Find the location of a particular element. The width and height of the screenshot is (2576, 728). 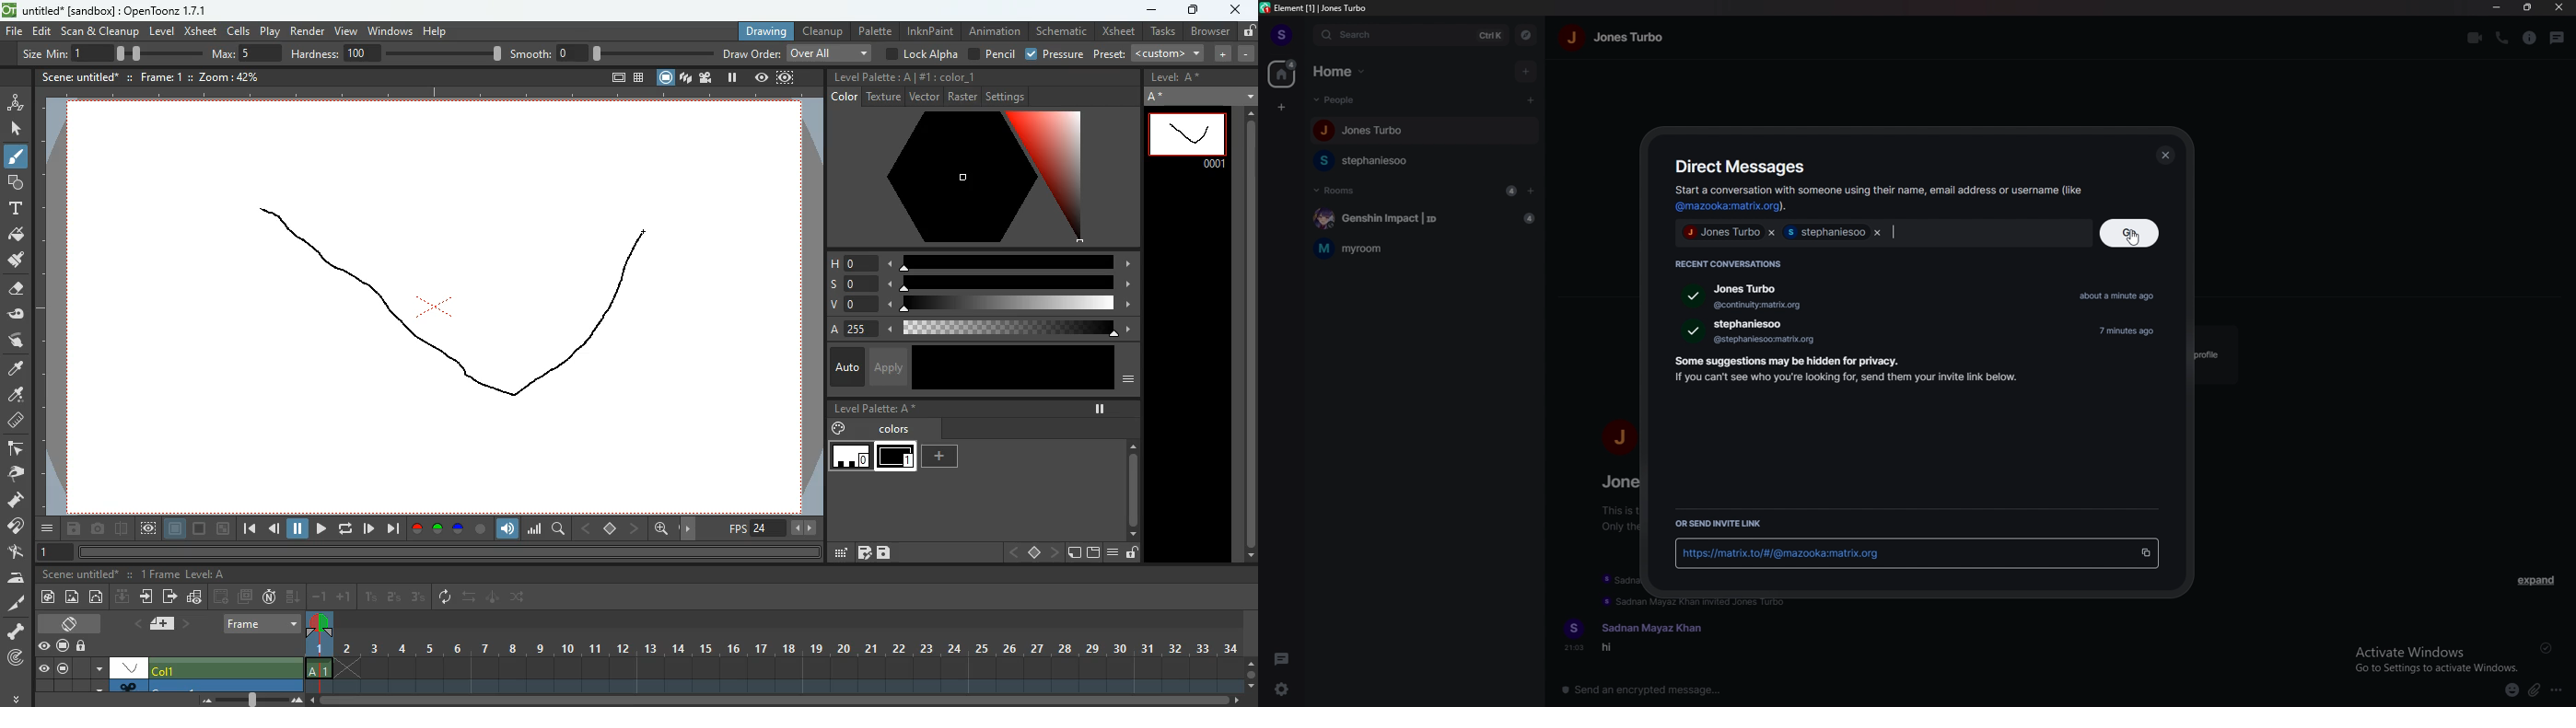

fps is located at coordinates (774, 528).